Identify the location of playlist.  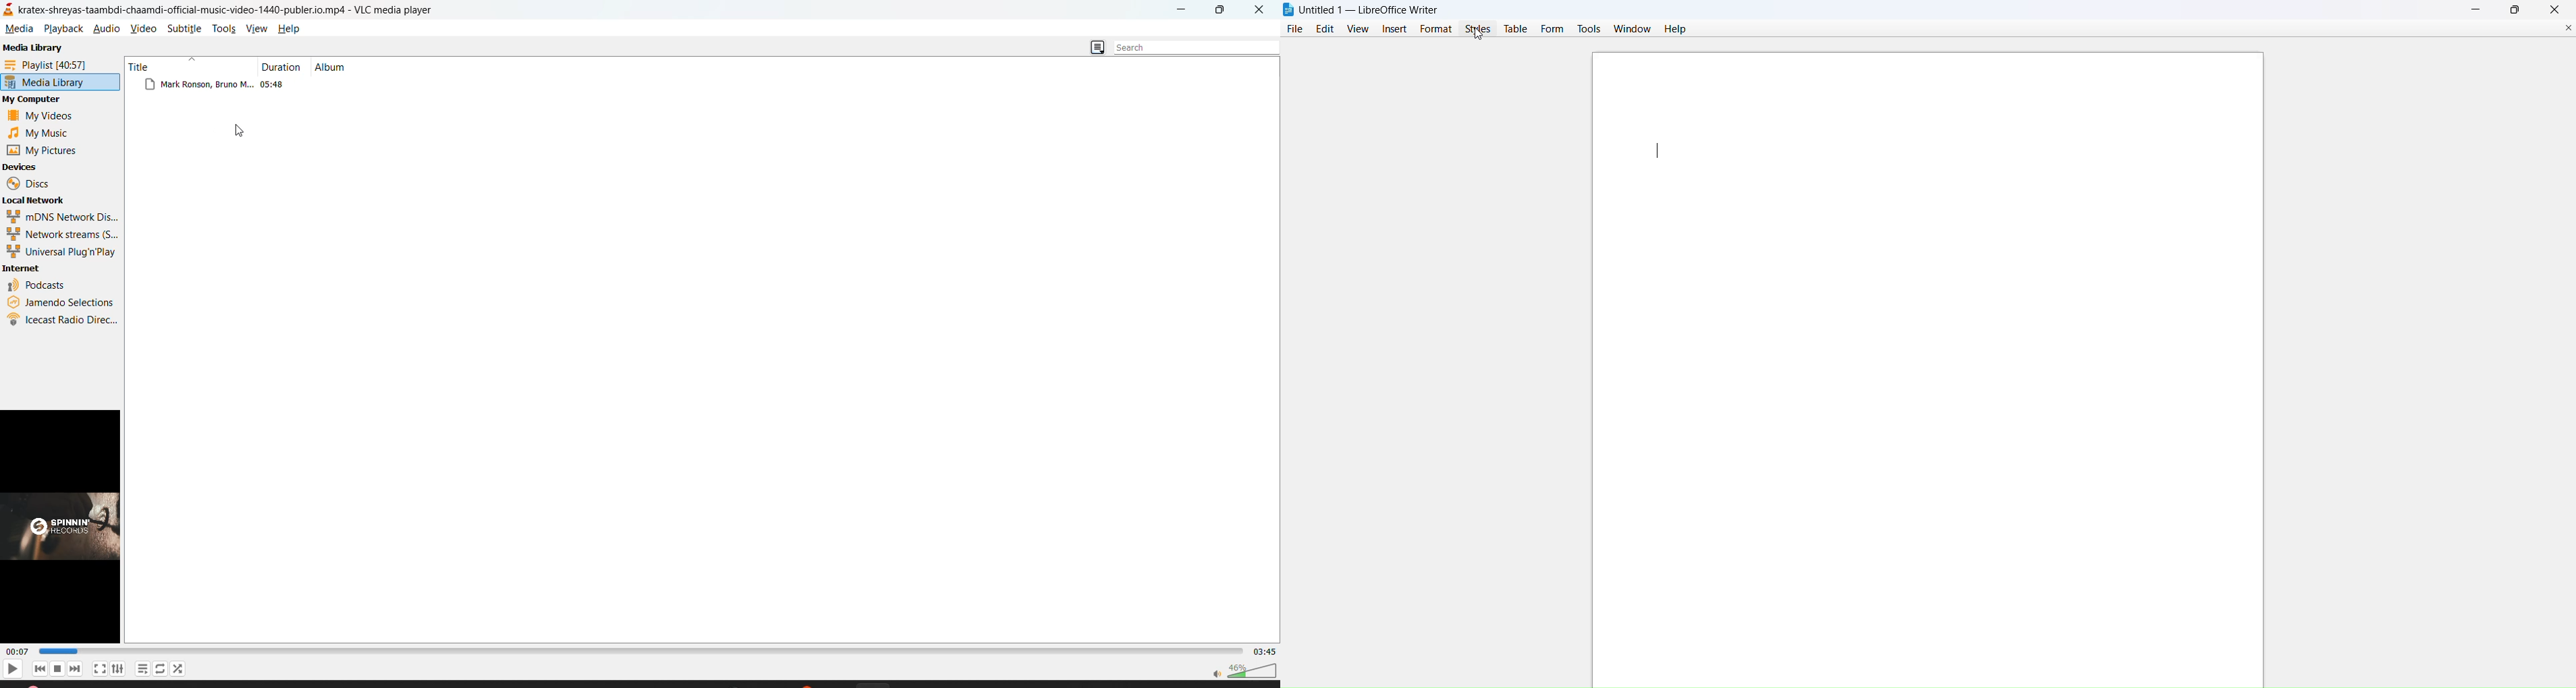
(53, 65).